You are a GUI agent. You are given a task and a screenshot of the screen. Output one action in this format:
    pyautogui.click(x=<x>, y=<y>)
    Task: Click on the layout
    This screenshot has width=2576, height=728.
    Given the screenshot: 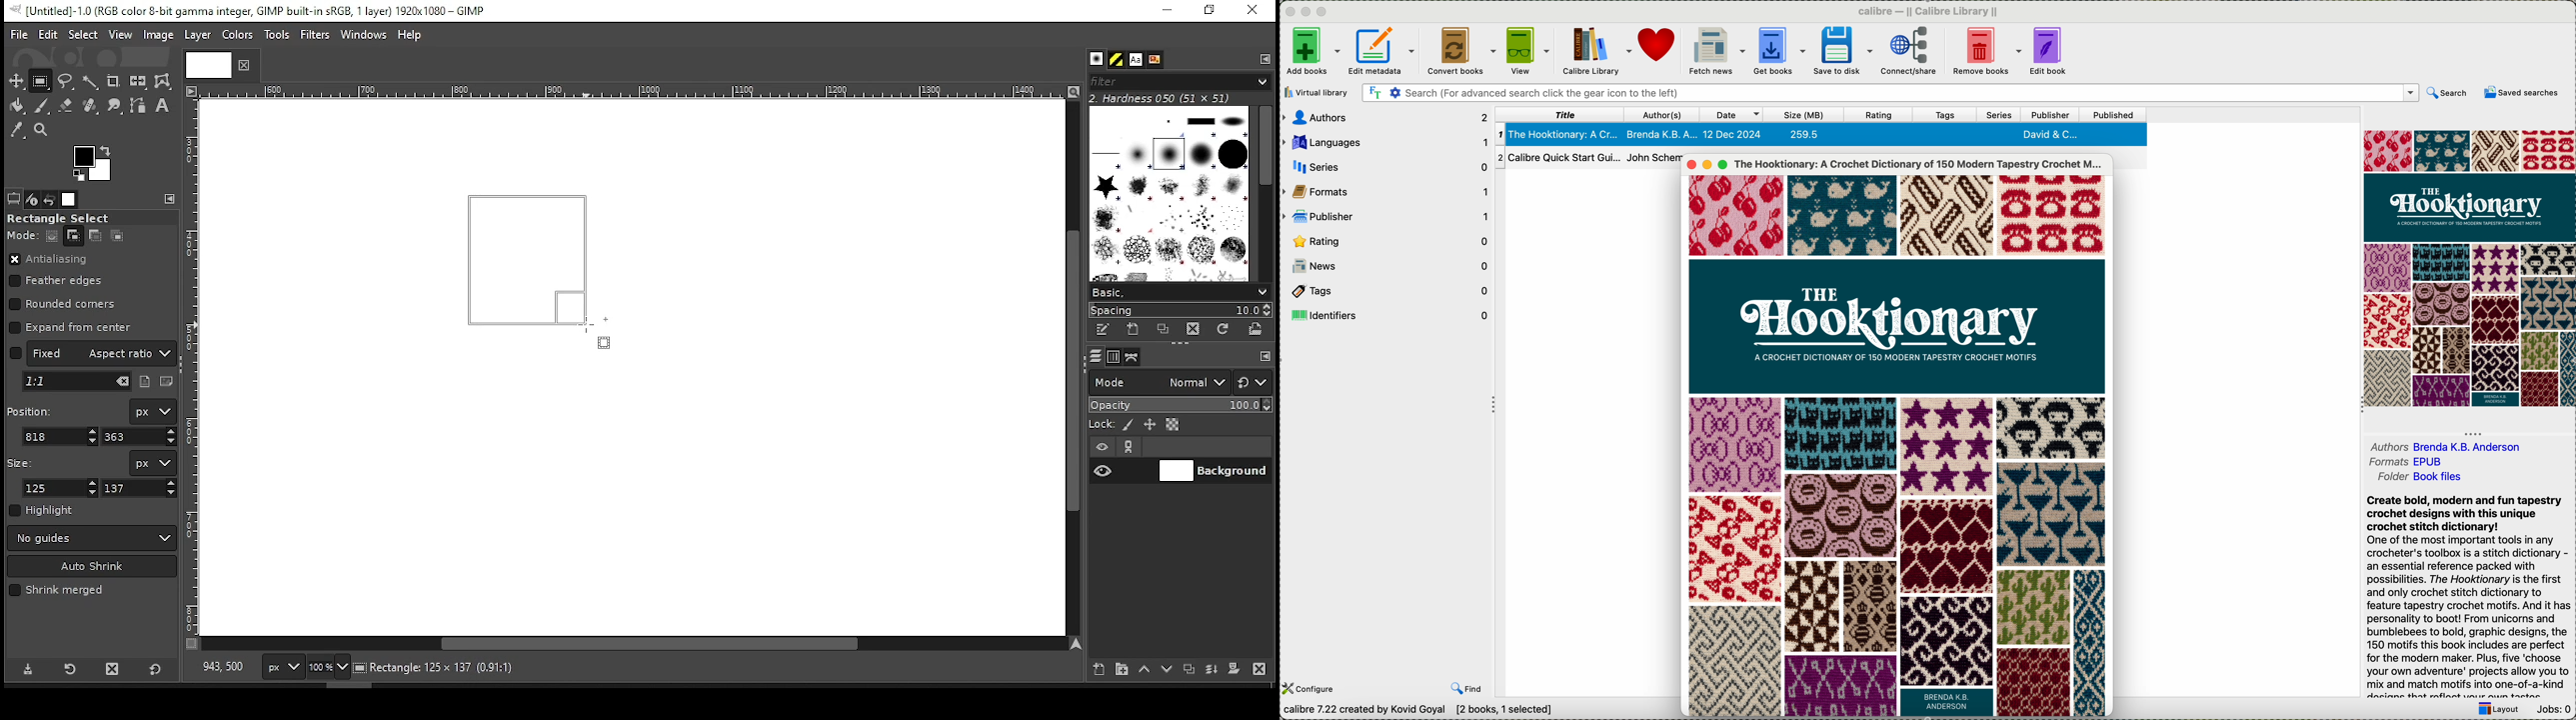 What is the action you would take?
    pyautogui.click(x=2496, y=710)
    